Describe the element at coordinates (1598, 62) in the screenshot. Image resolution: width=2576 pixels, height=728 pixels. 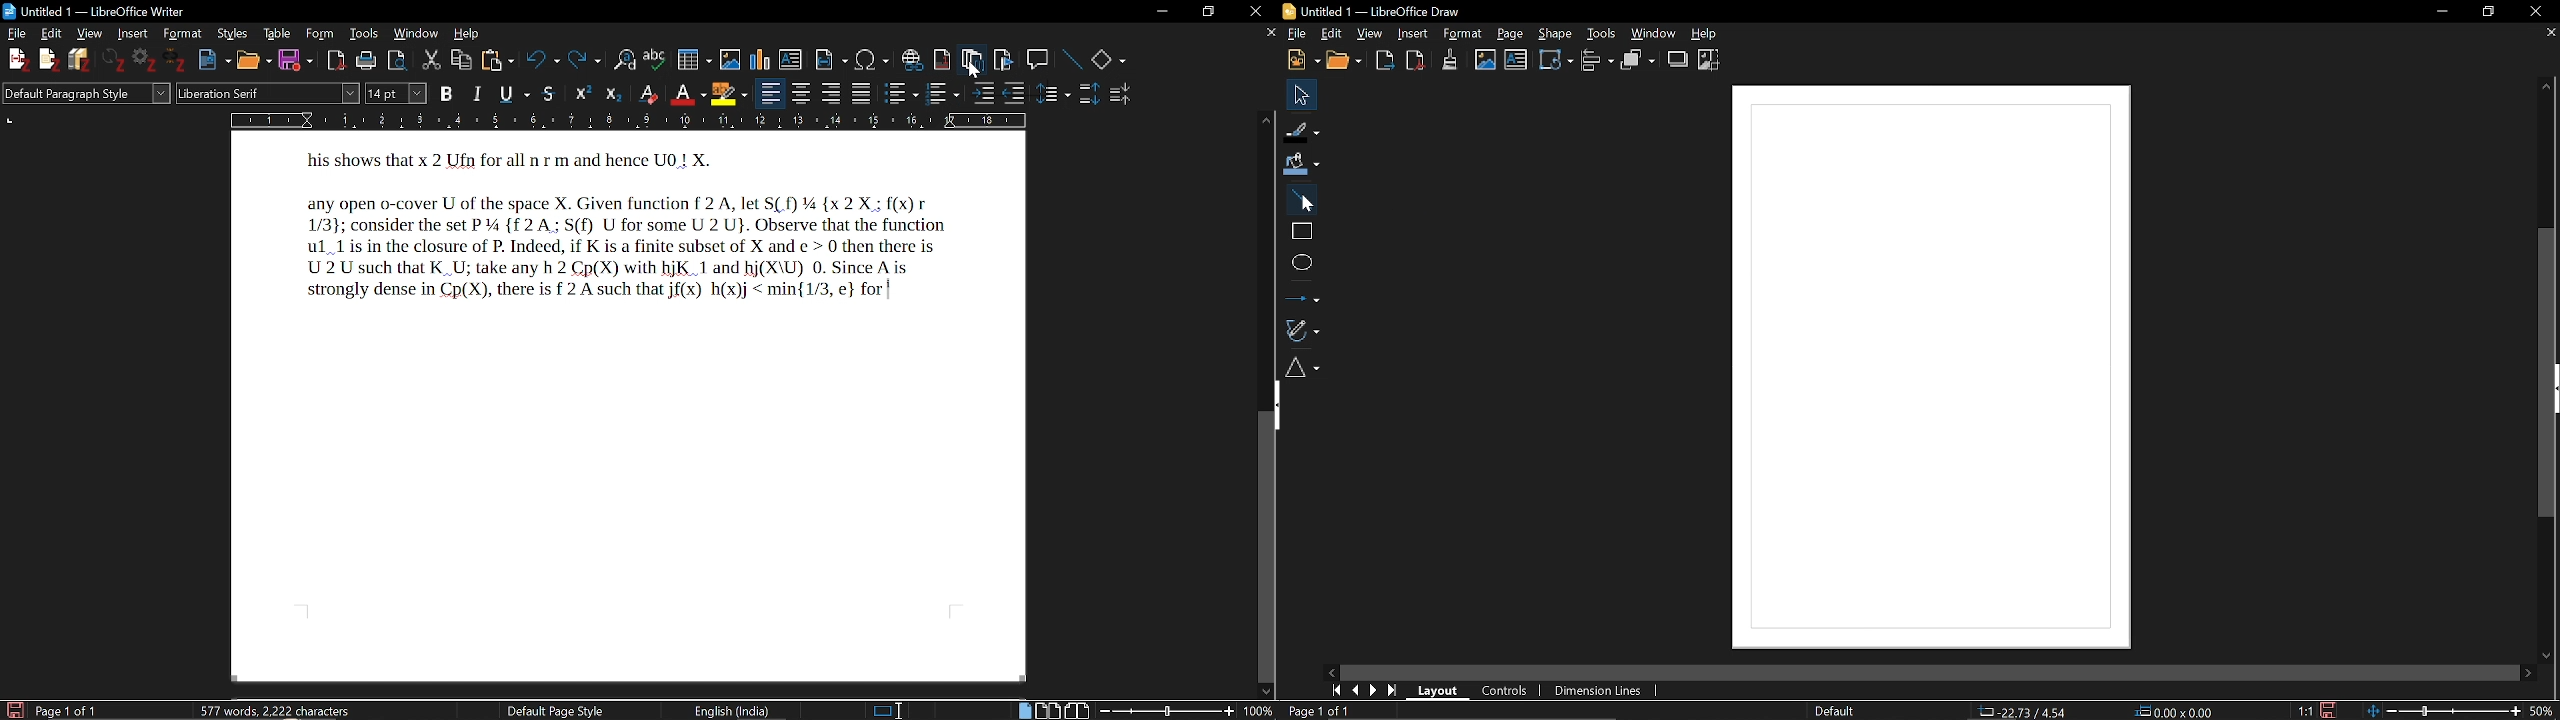
I see `Align` at that location.